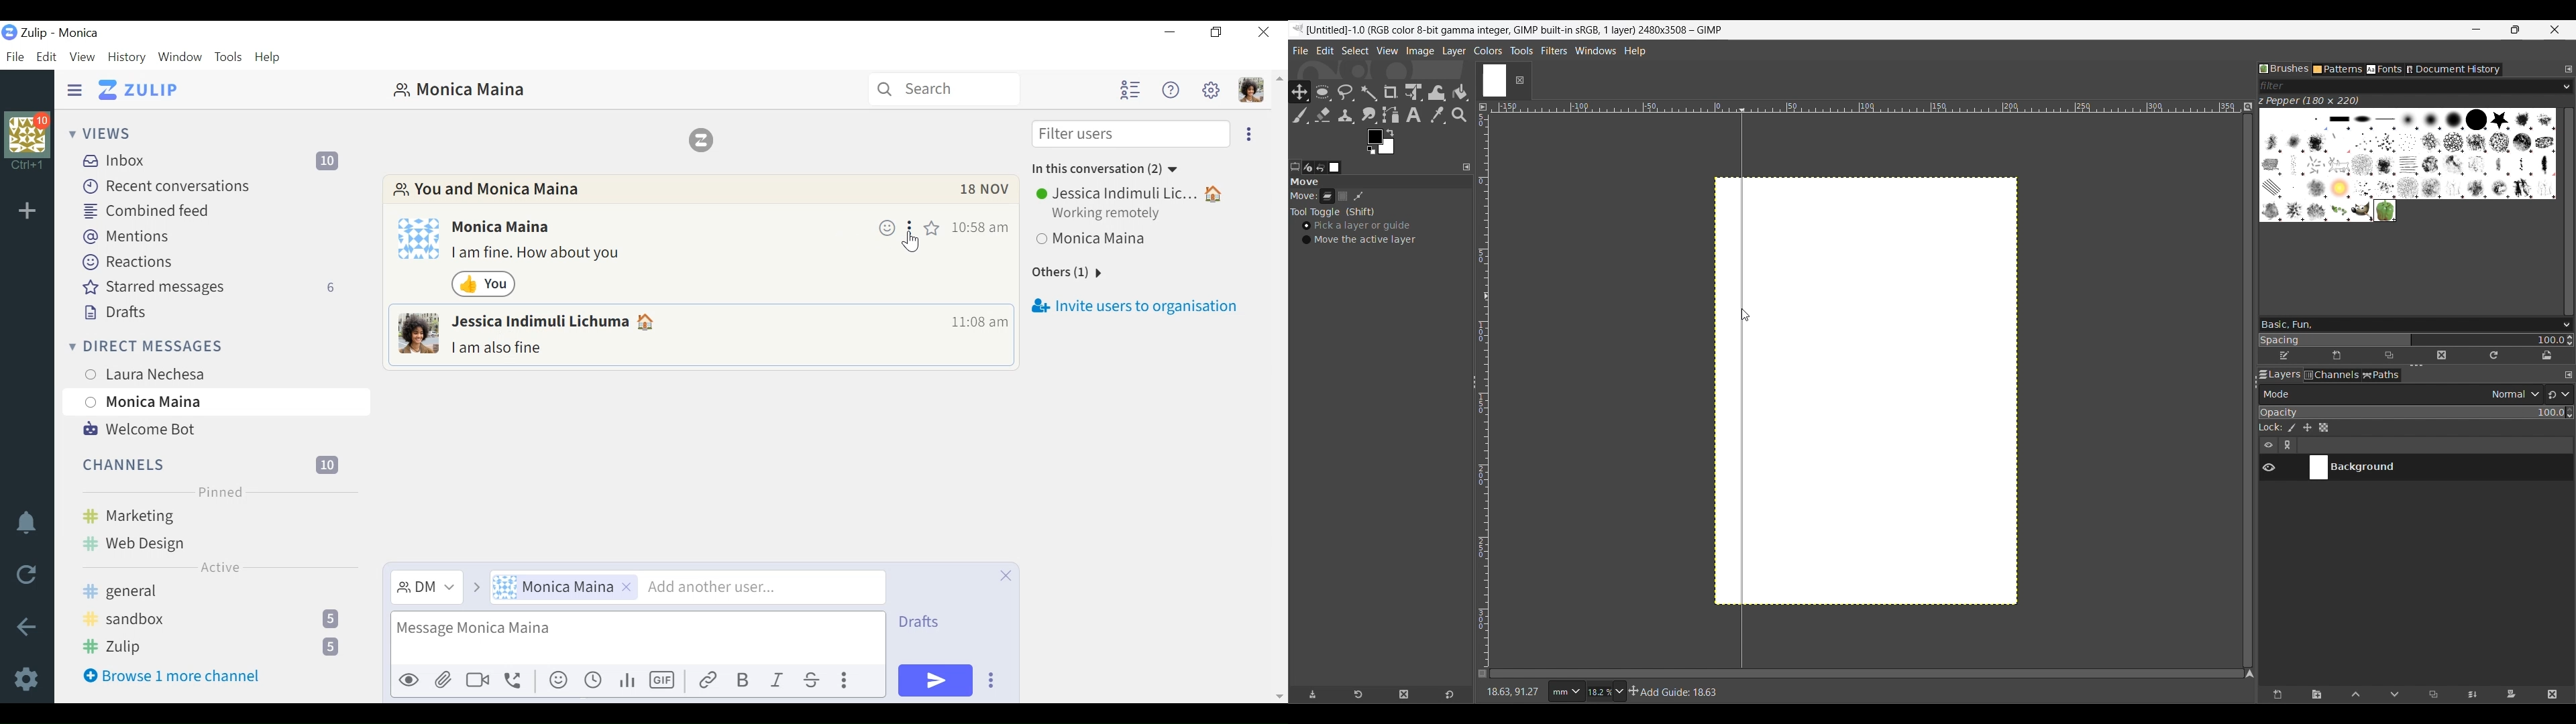 The height and width of the screenshot is (728, 2576). I want to click on Pinned, so click(217, 491).